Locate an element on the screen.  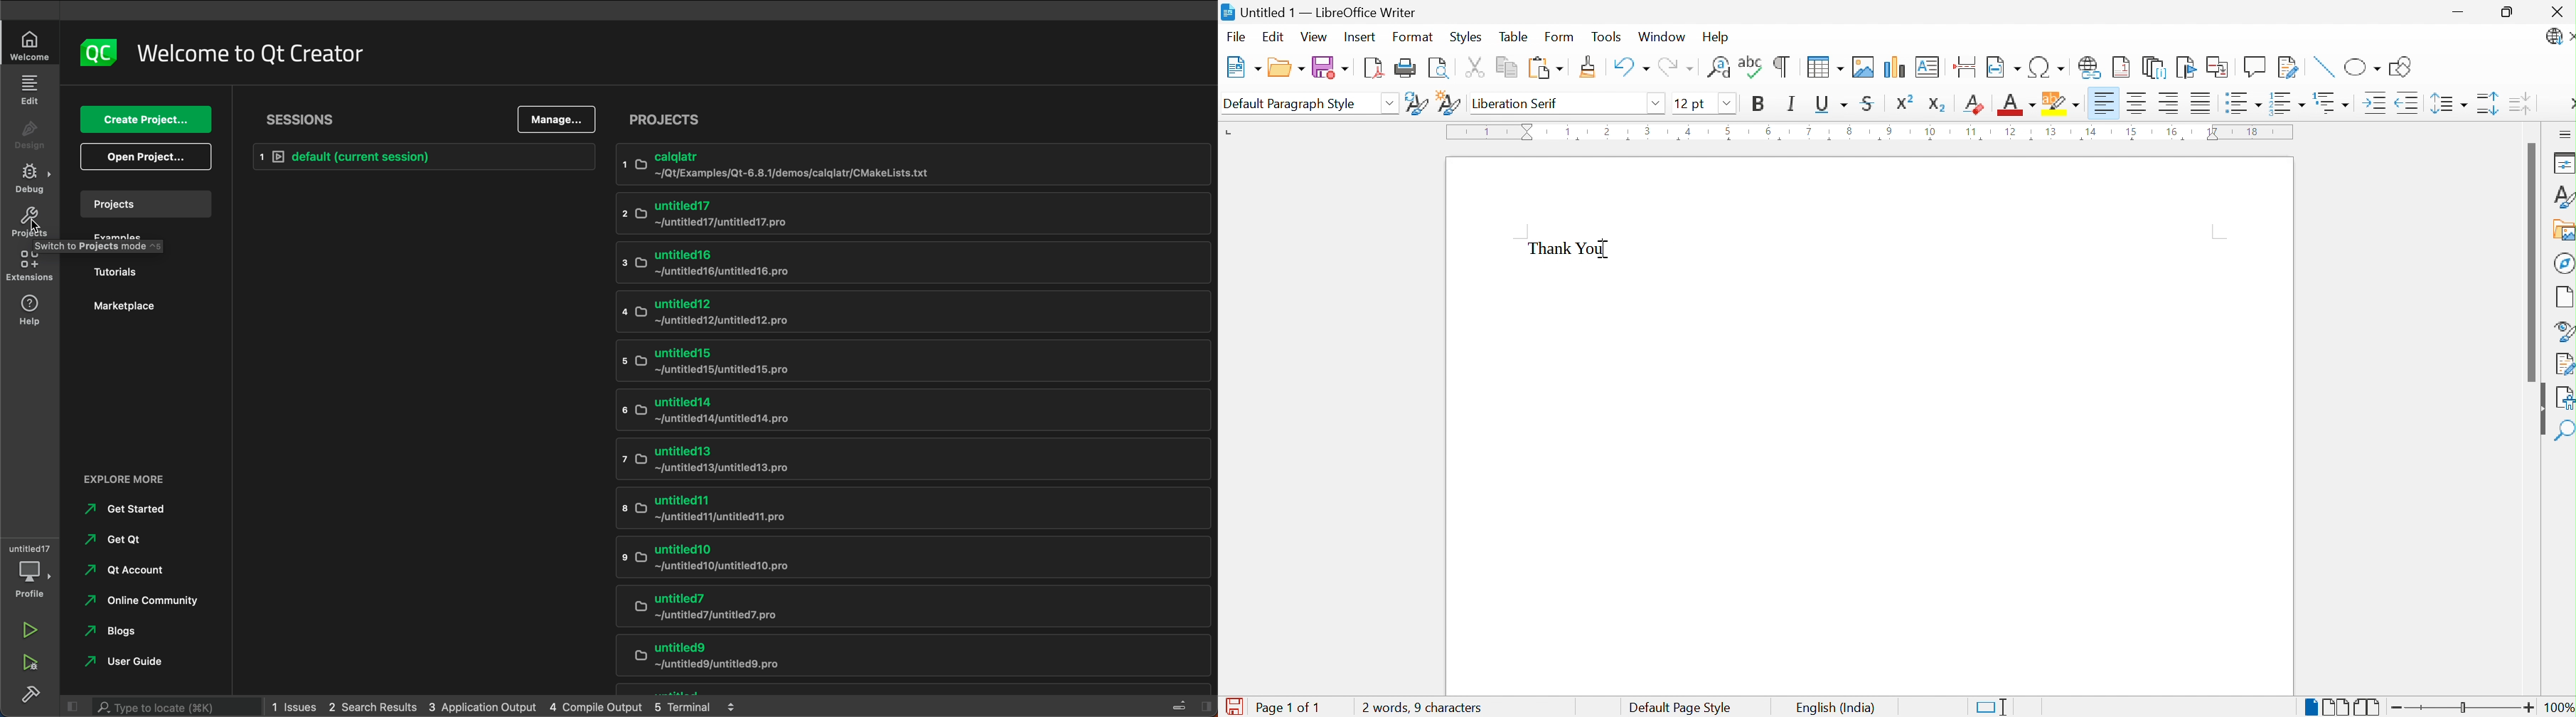
Bookmark is located at coordinates (2186, 66).